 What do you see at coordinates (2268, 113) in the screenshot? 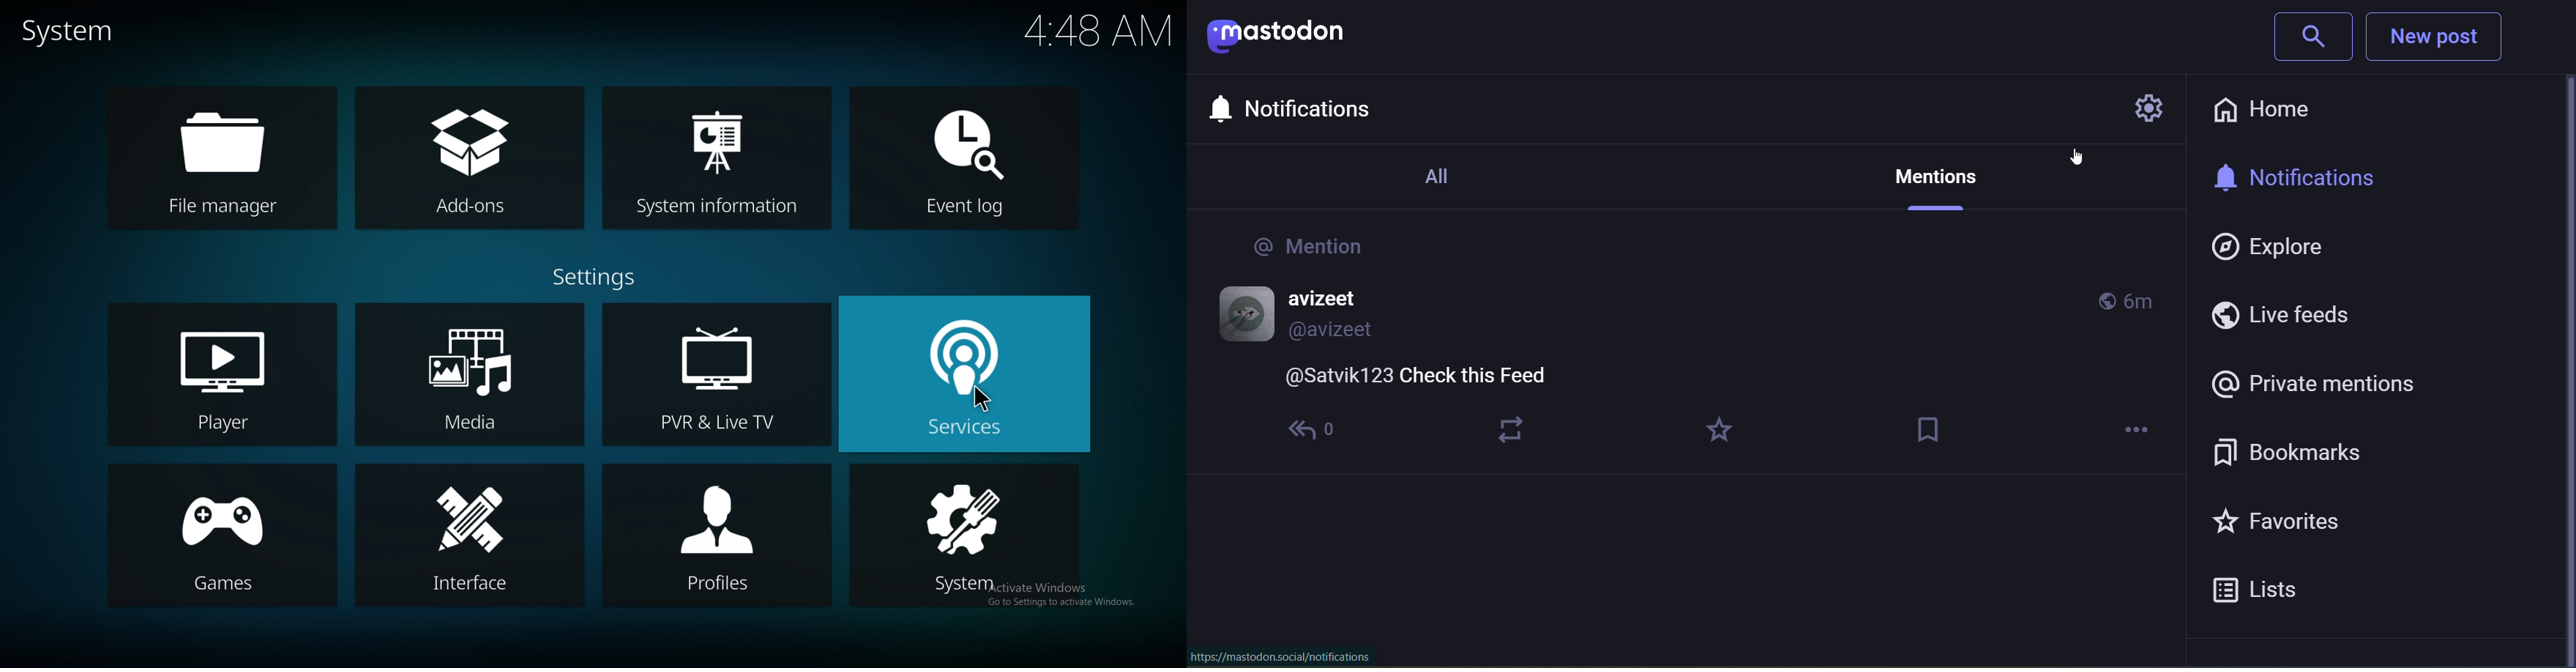
I see `home` at bounding box center [2268, 113].